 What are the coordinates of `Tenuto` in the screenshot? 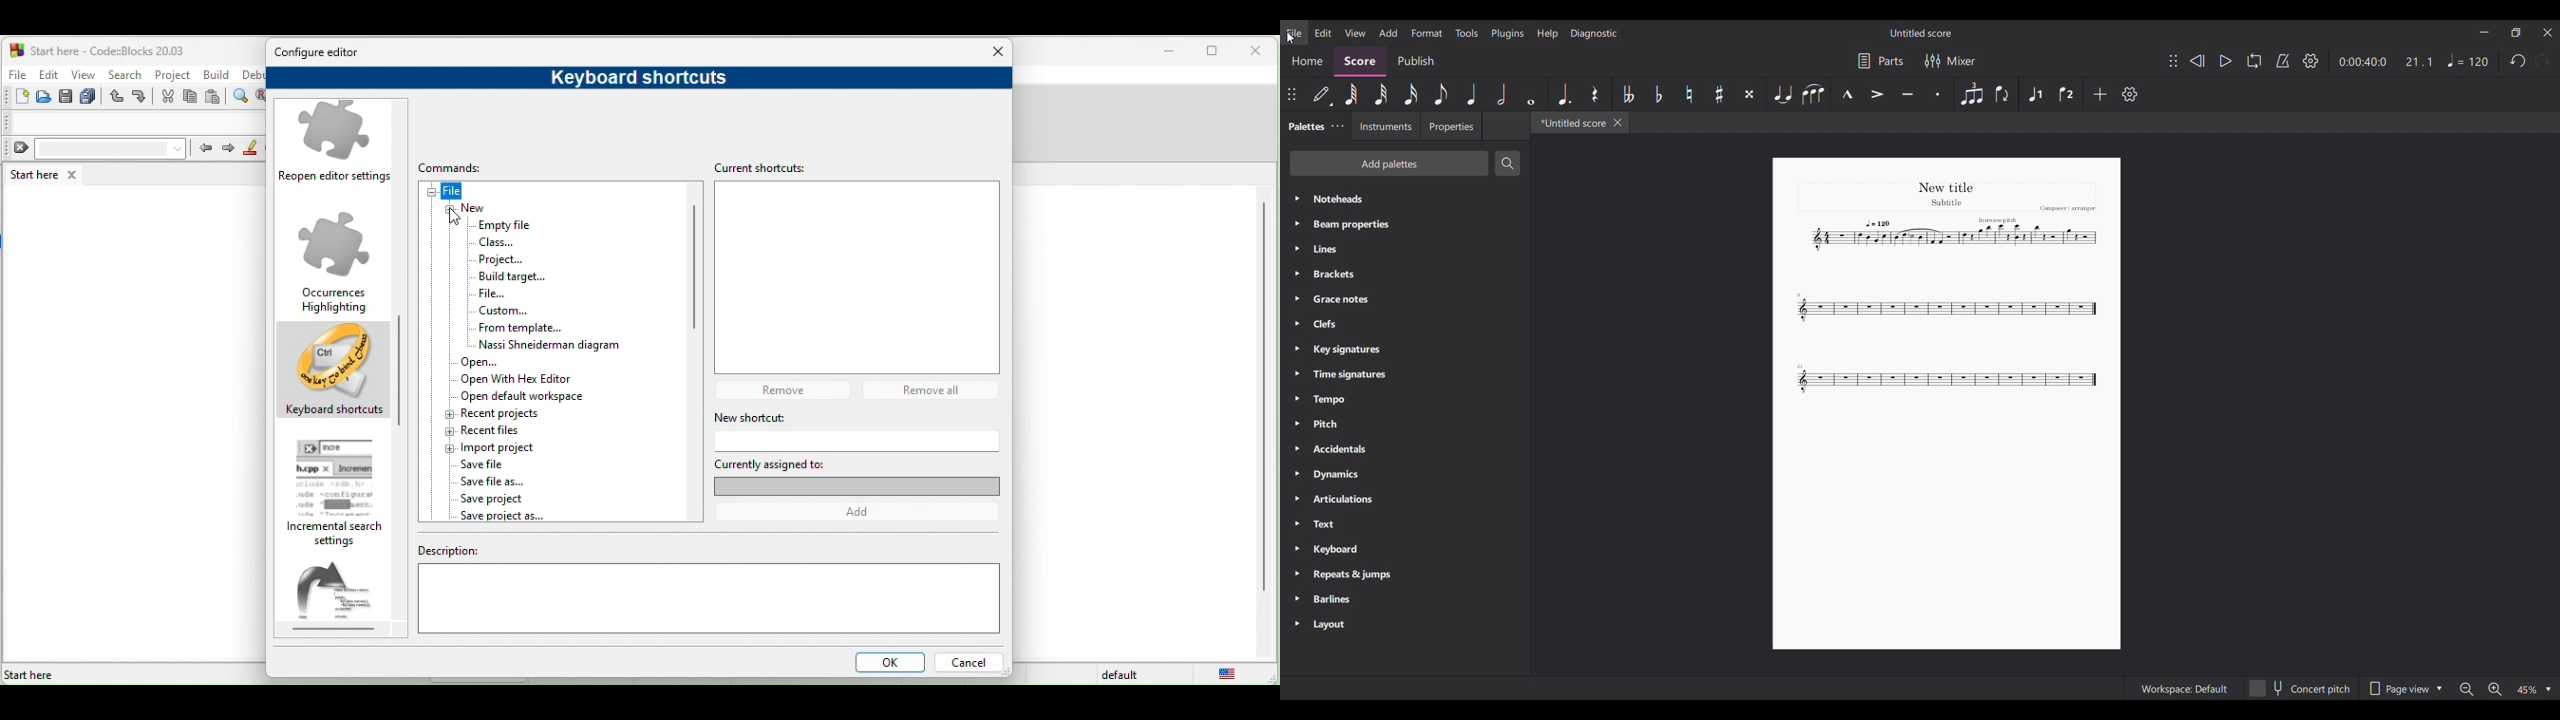 It's located at (1908, 94).